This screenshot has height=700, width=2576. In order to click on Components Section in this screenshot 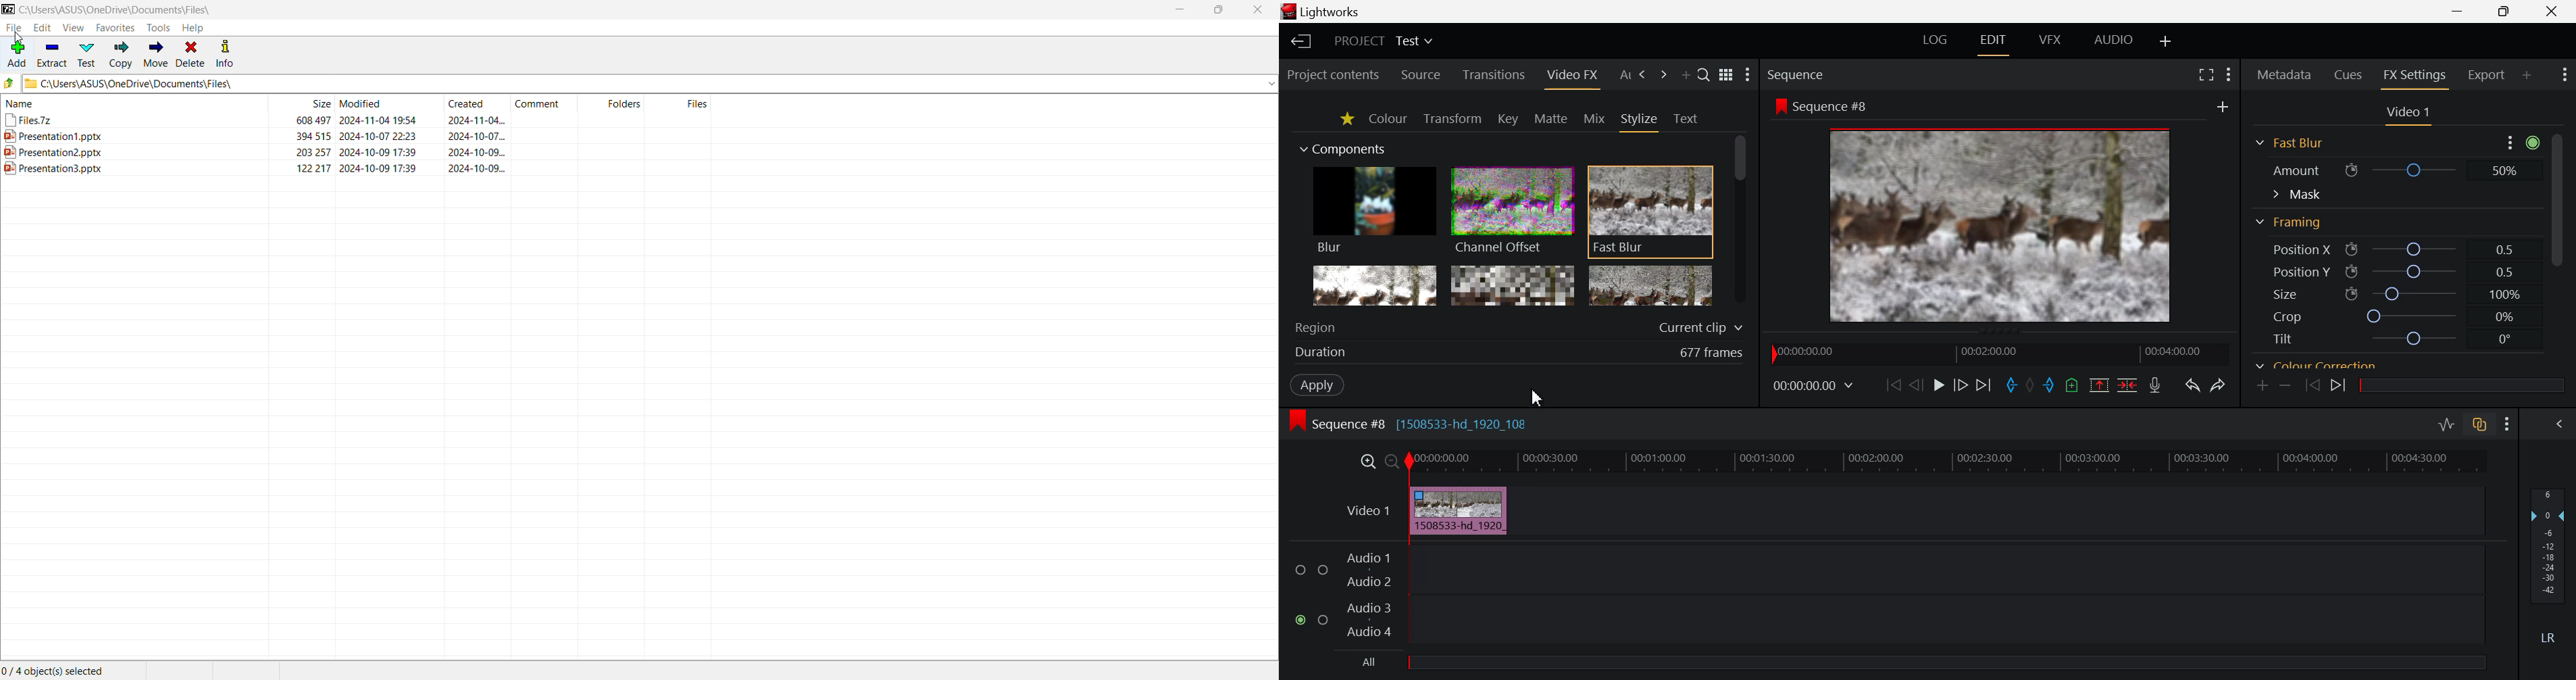, I will do `click(1347, 148)`.